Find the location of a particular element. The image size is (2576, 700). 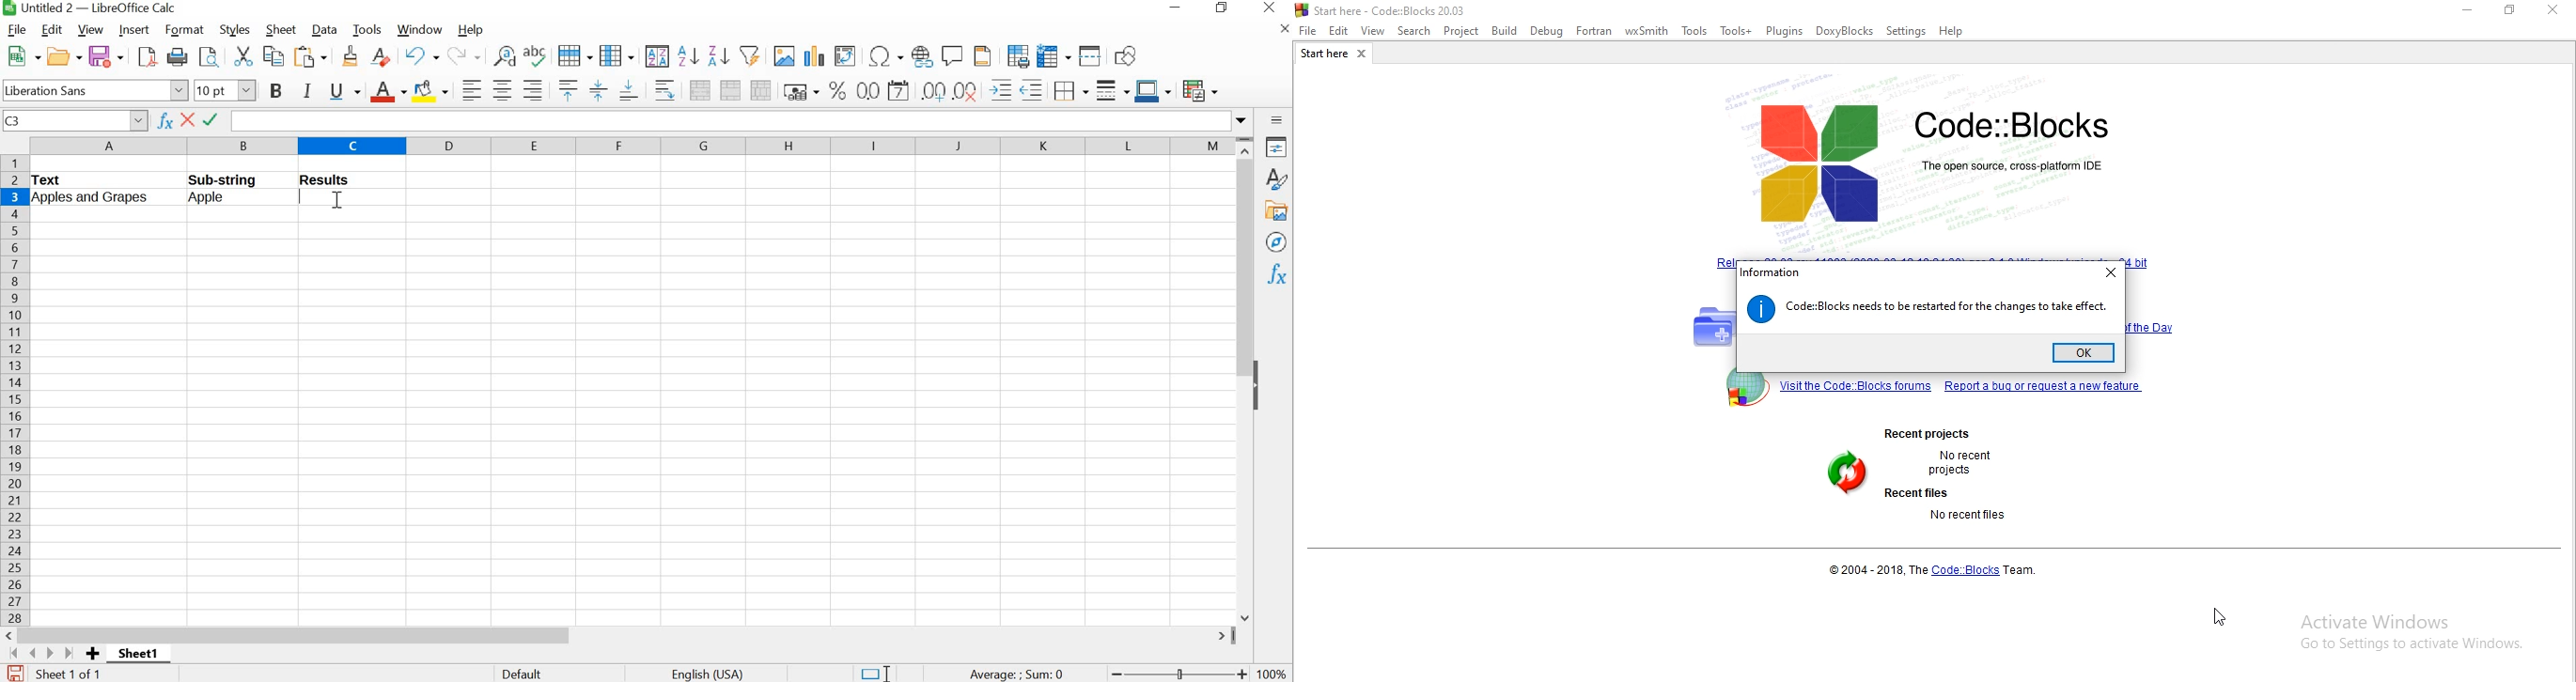

align bottom is located at coordinates (628, 89).